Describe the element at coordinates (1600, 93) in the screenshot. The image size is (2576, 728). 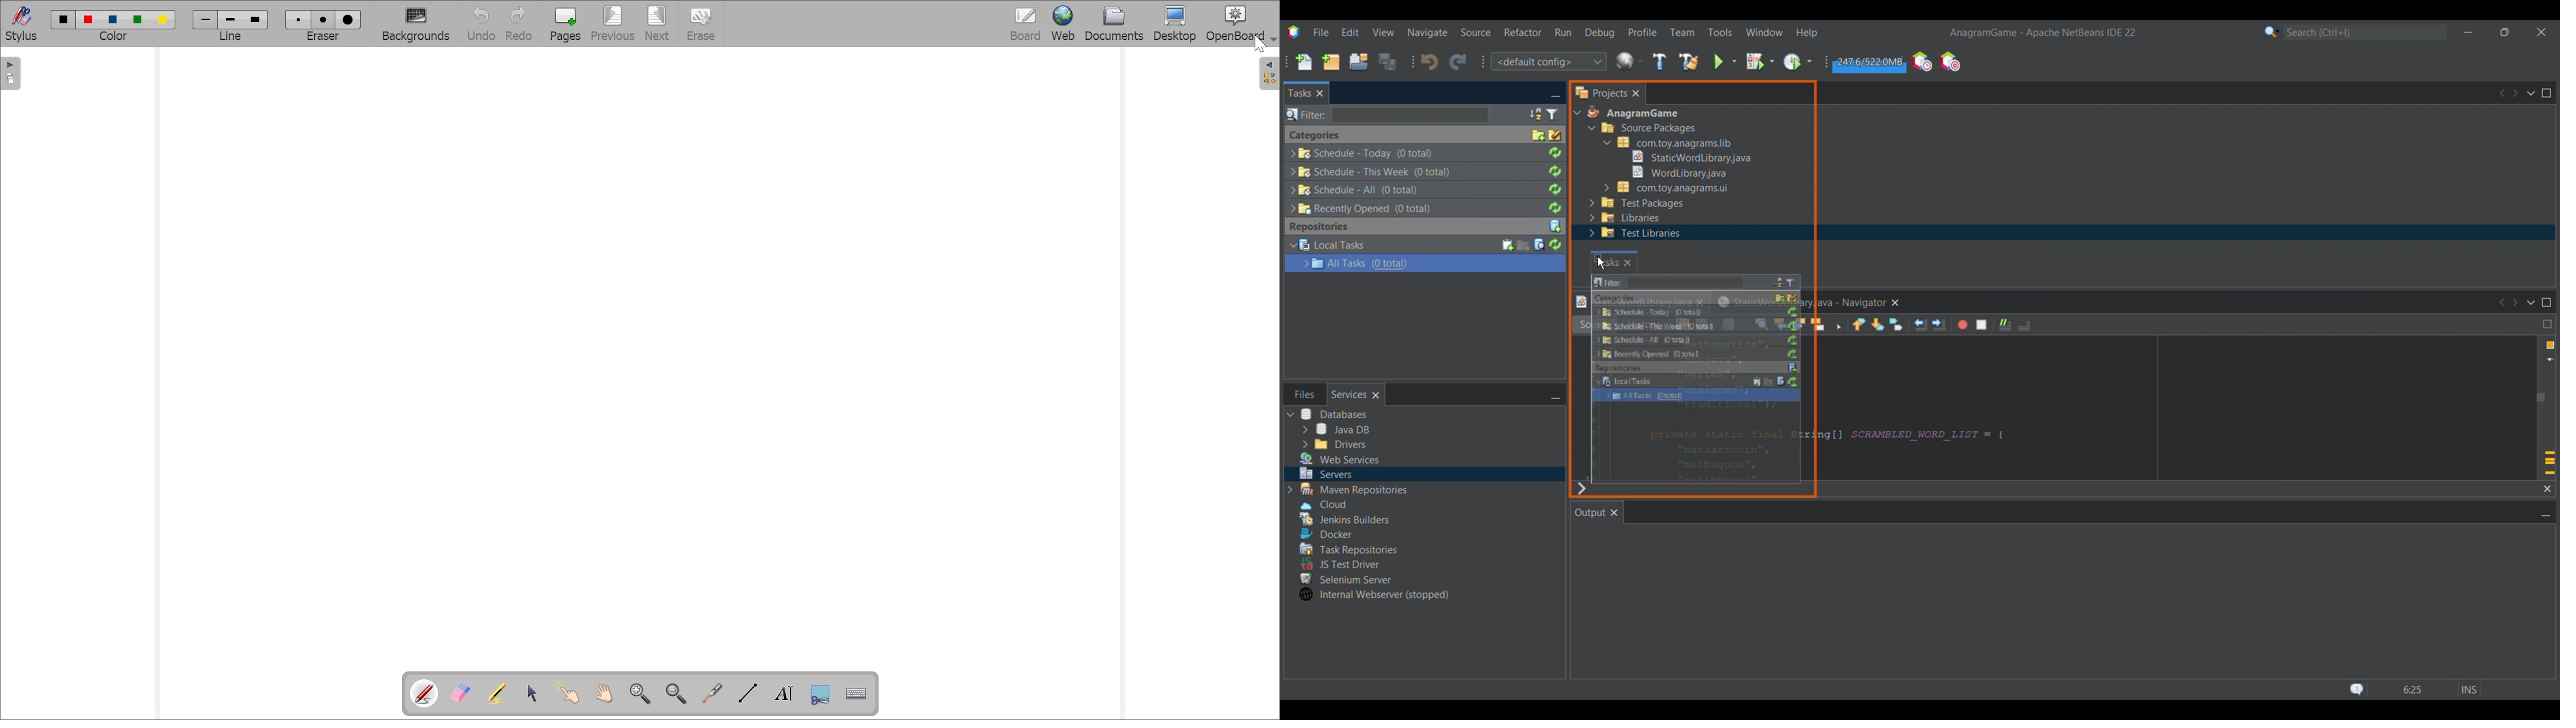
I see `Projects tab` at that location.